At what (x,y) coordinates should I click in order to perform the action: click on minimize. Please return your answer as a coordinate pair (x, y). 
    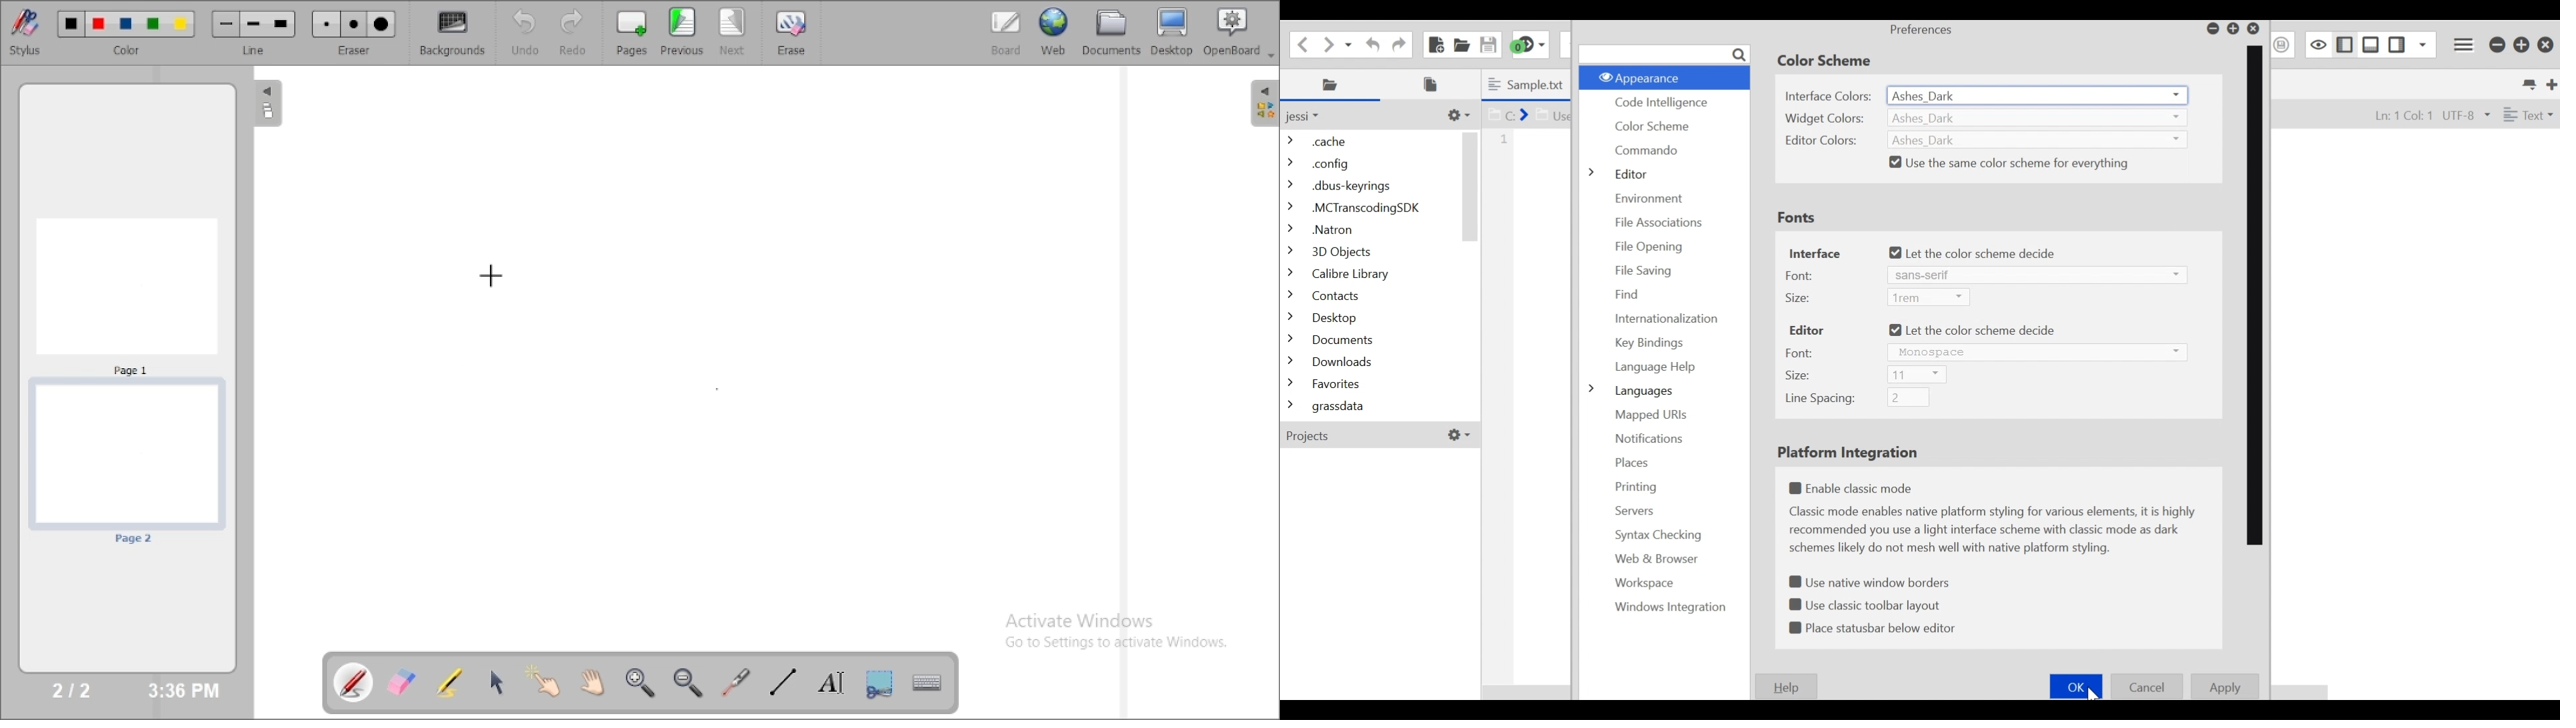
    Looking at the image, I should click on (2497, 45).